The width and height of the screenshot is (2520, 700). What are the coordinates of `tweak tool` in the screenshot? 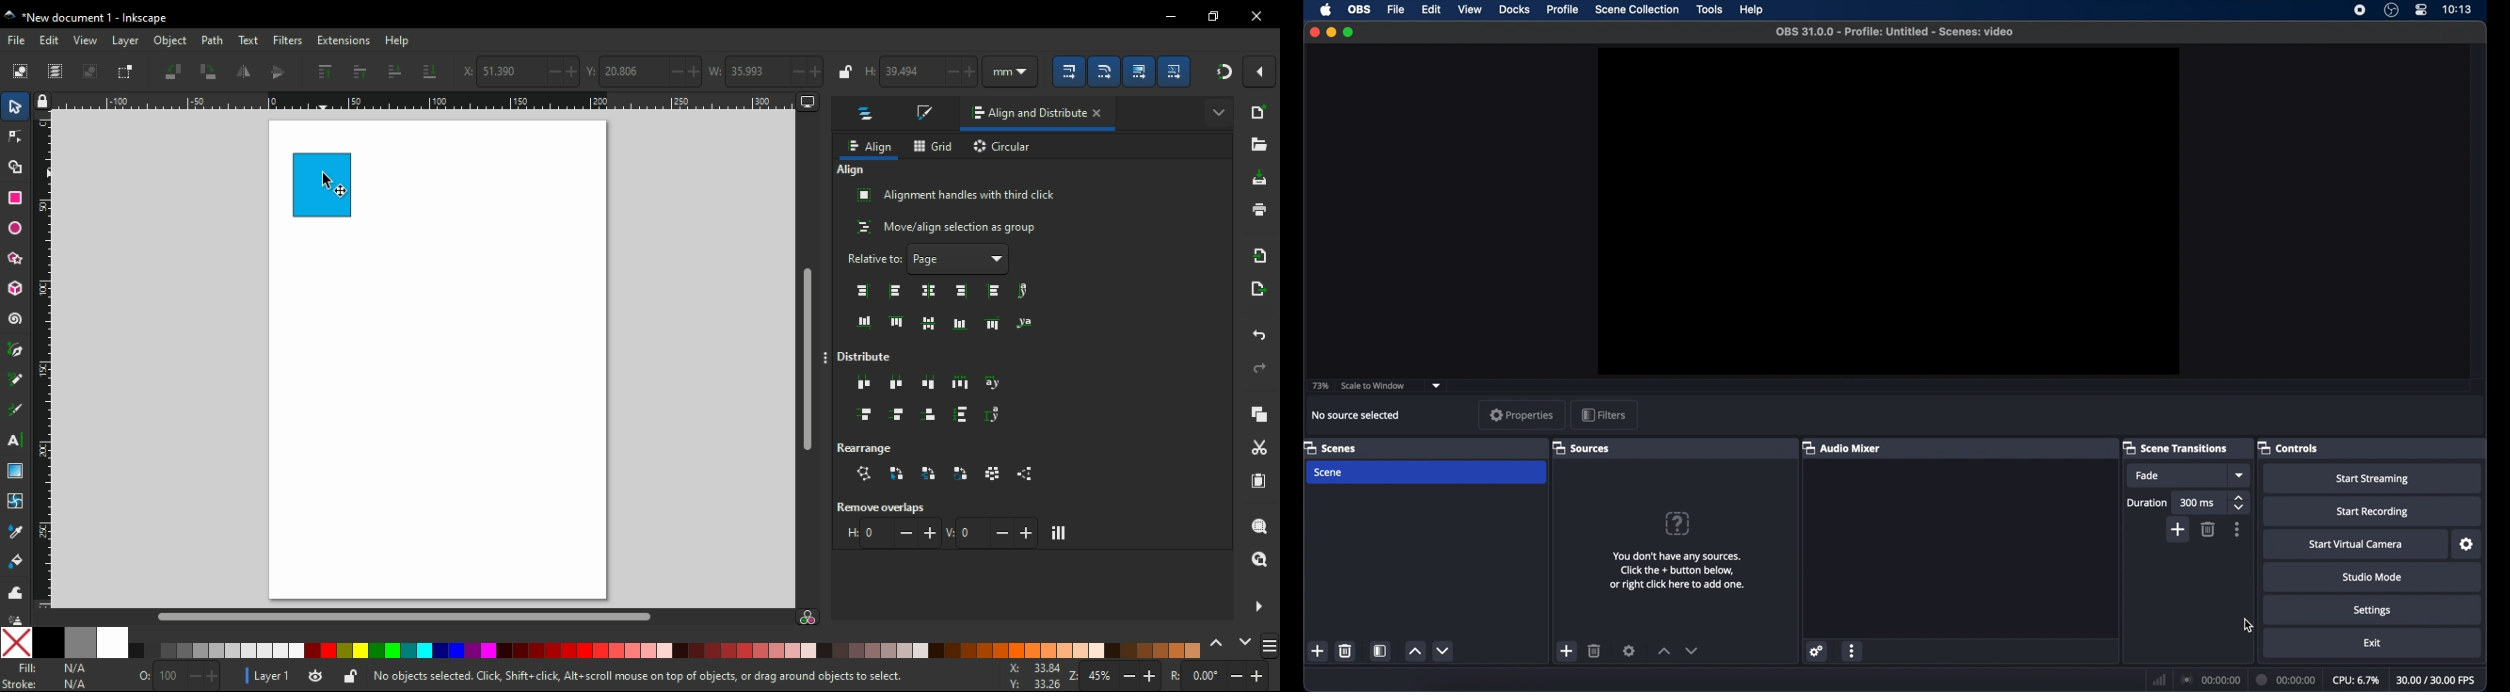 It's located at (15, 591).